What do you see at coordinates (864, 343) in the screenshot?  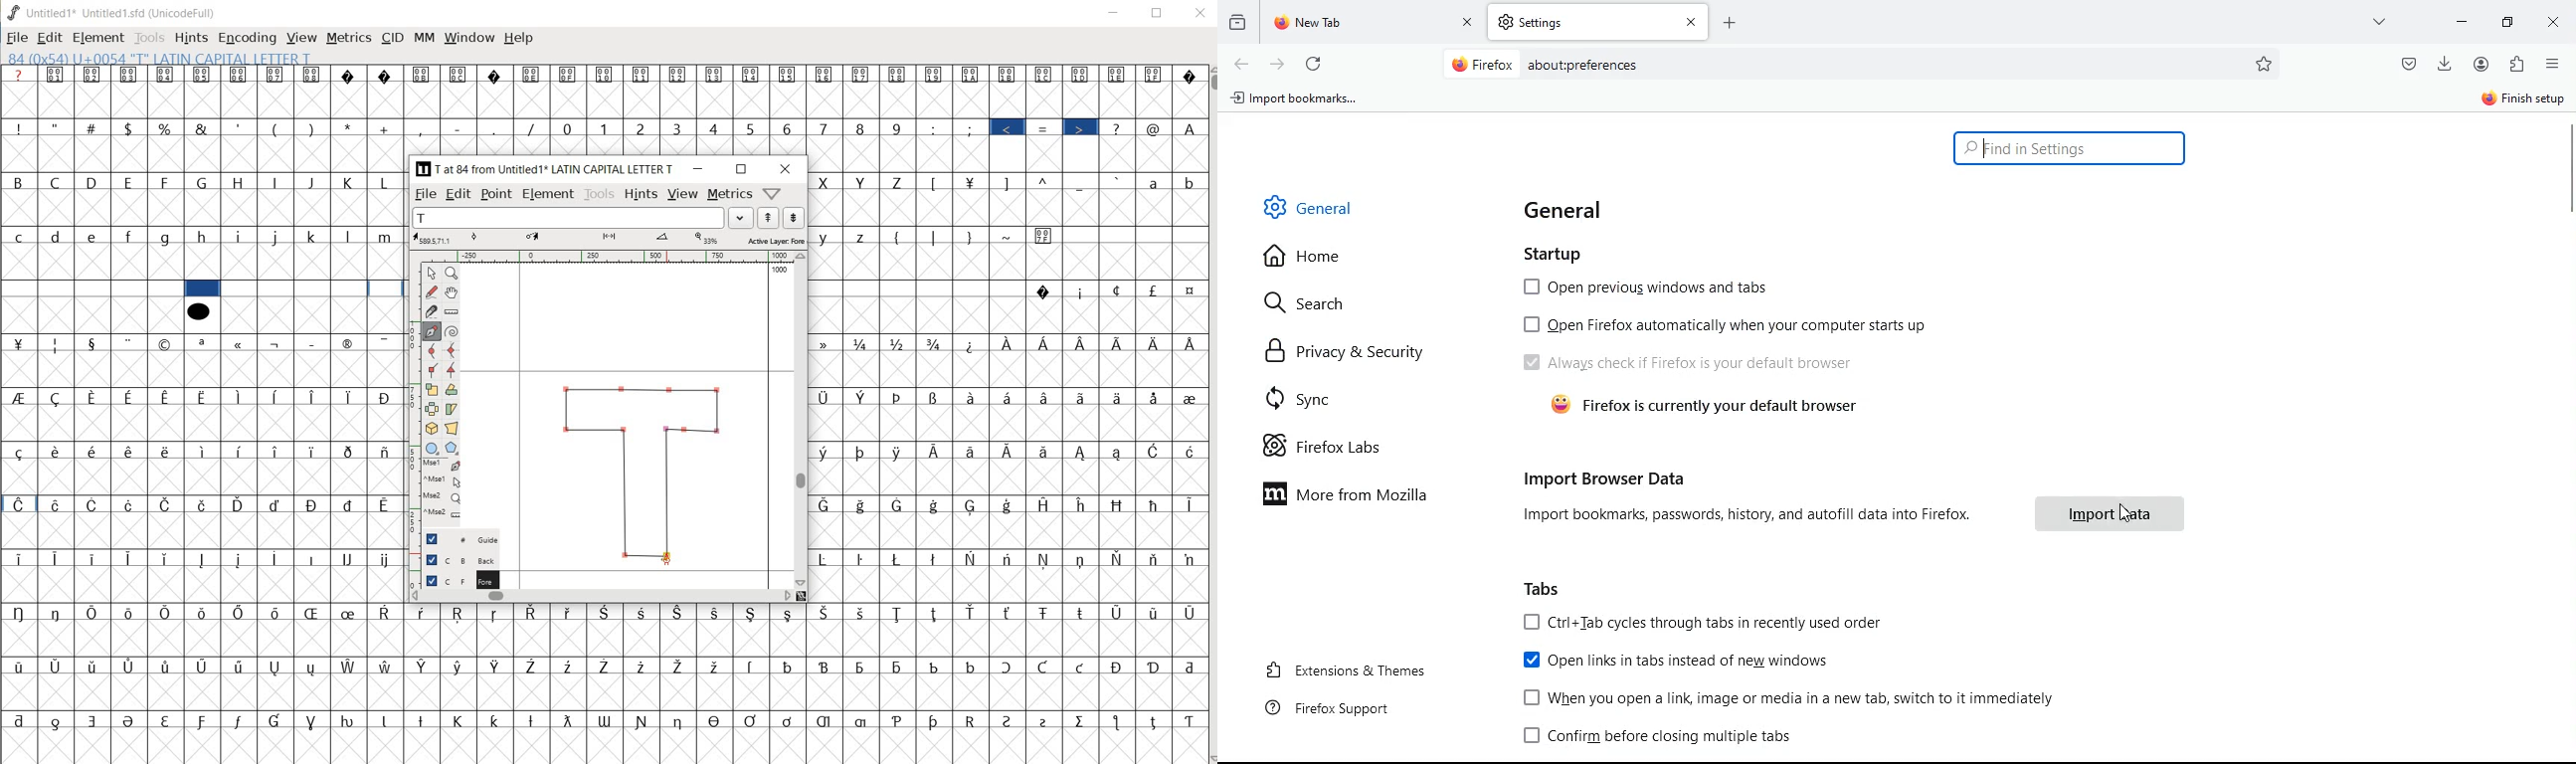 I see `Symbol` at bounding box center [864, 343].